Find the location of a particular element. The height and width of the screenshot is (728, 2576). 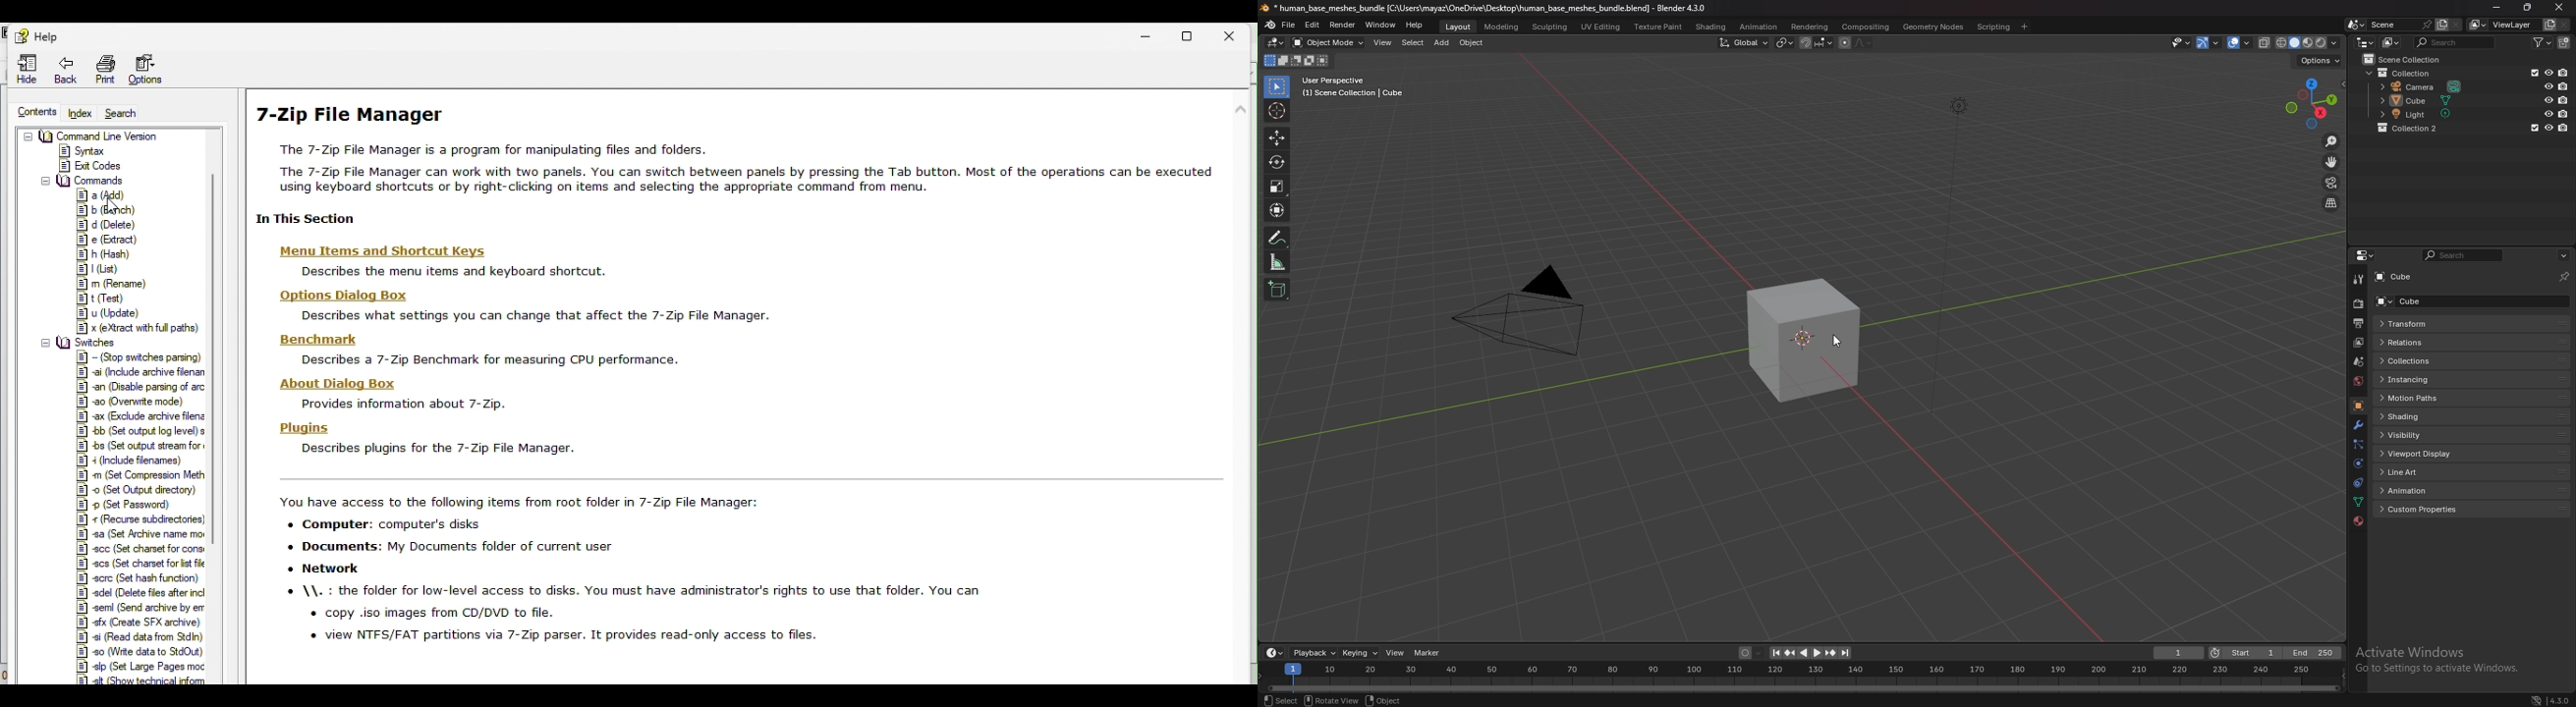

-o is located at coordinates (140, 489).